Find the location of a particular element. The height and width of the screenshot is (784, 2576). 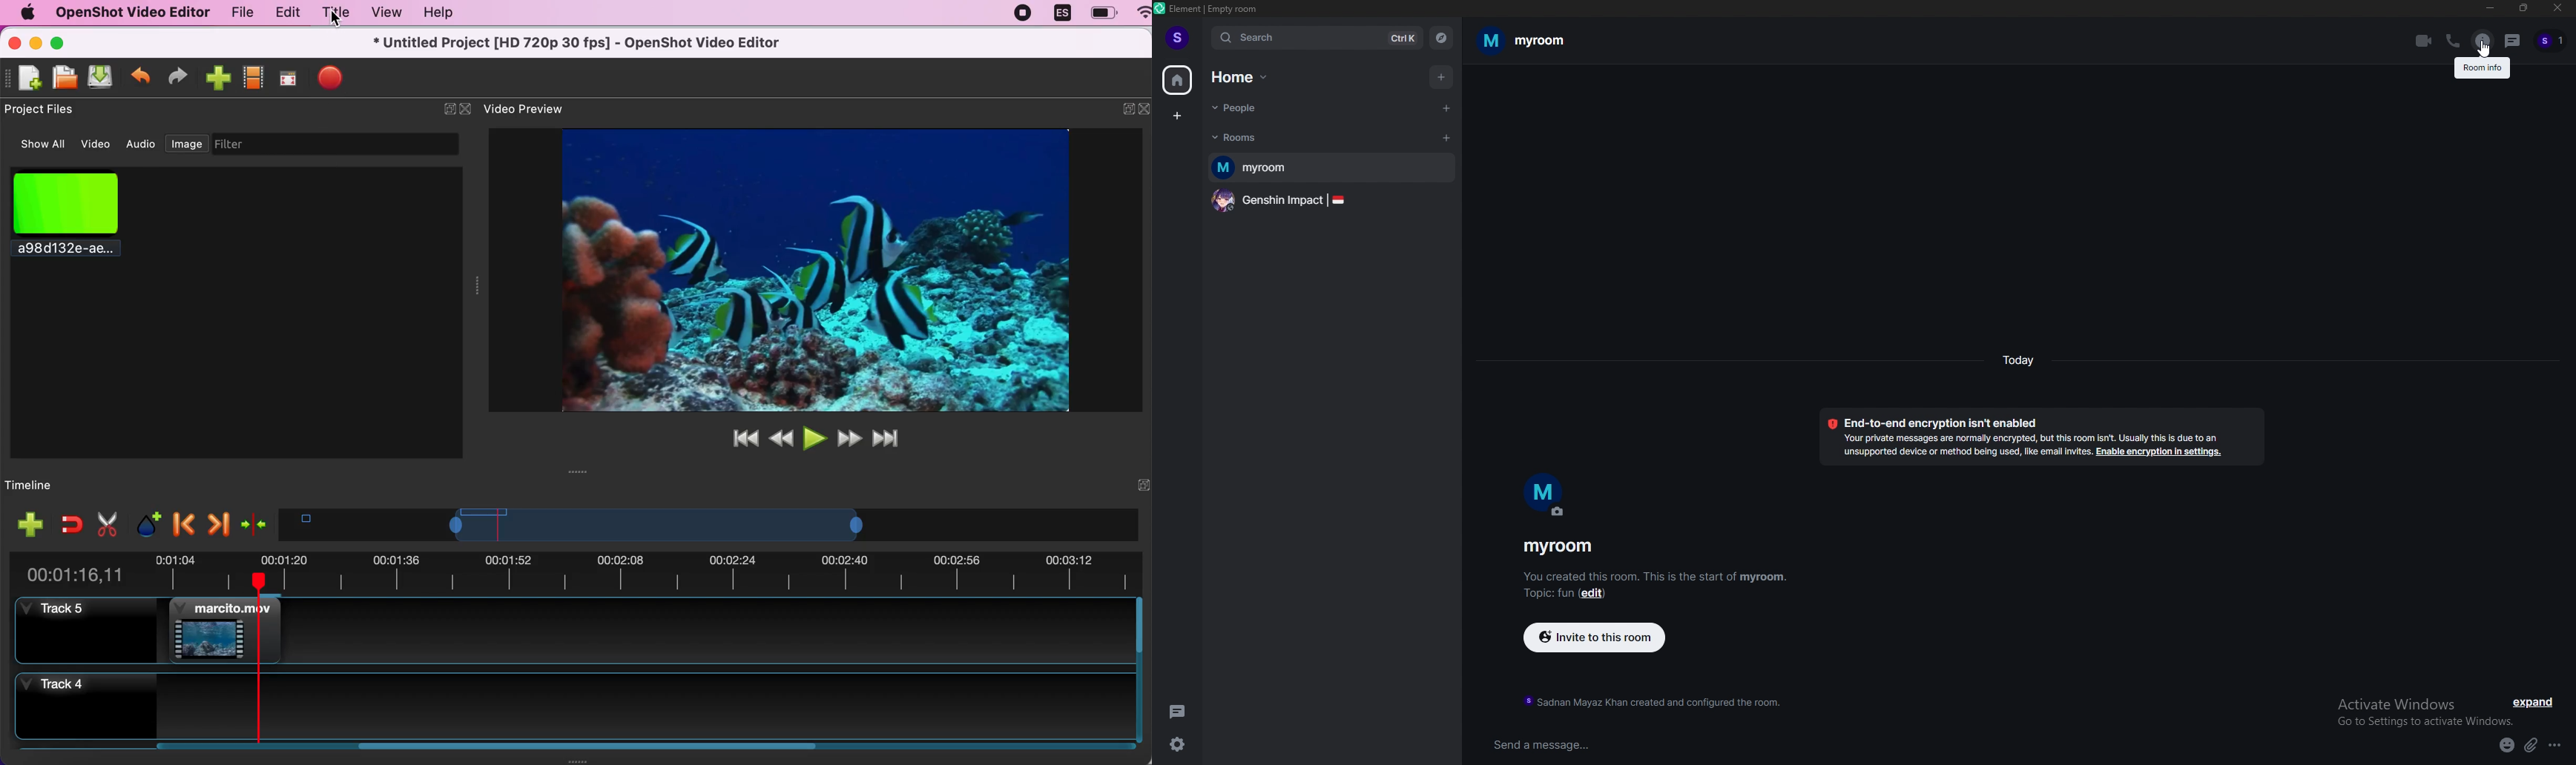

people is located at coordinates (1252, 107).